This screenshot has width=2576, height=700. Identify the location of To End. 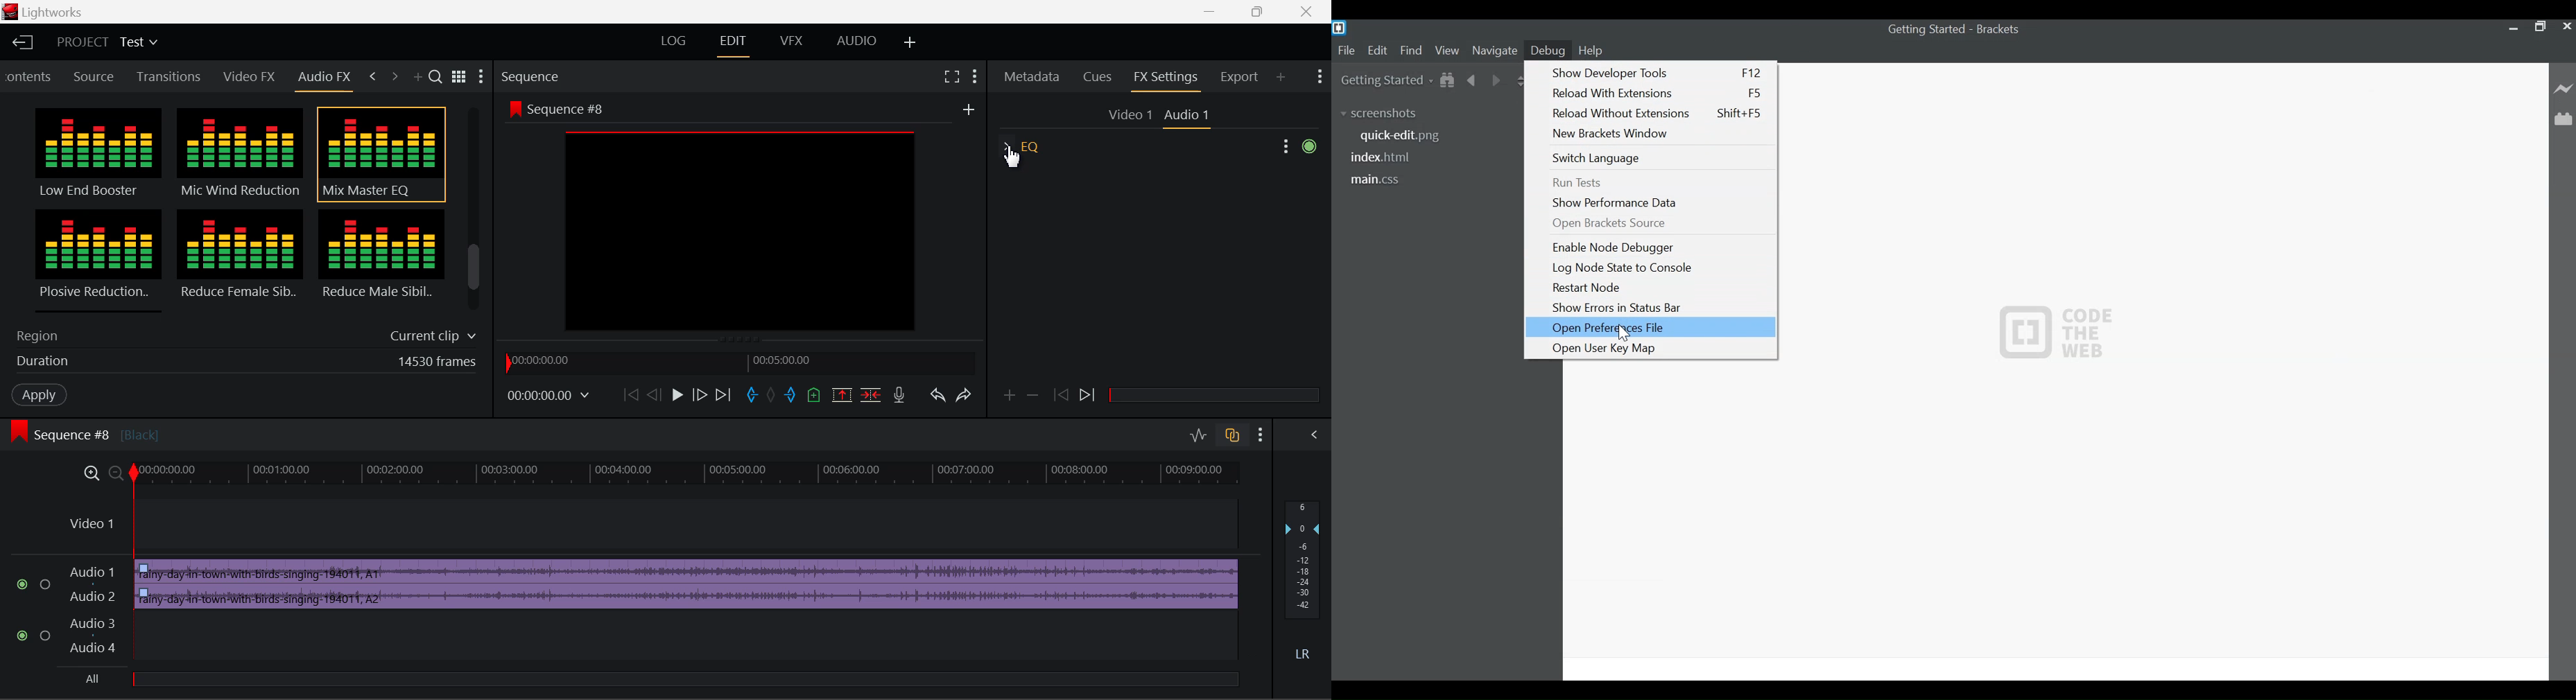
(727, 396).